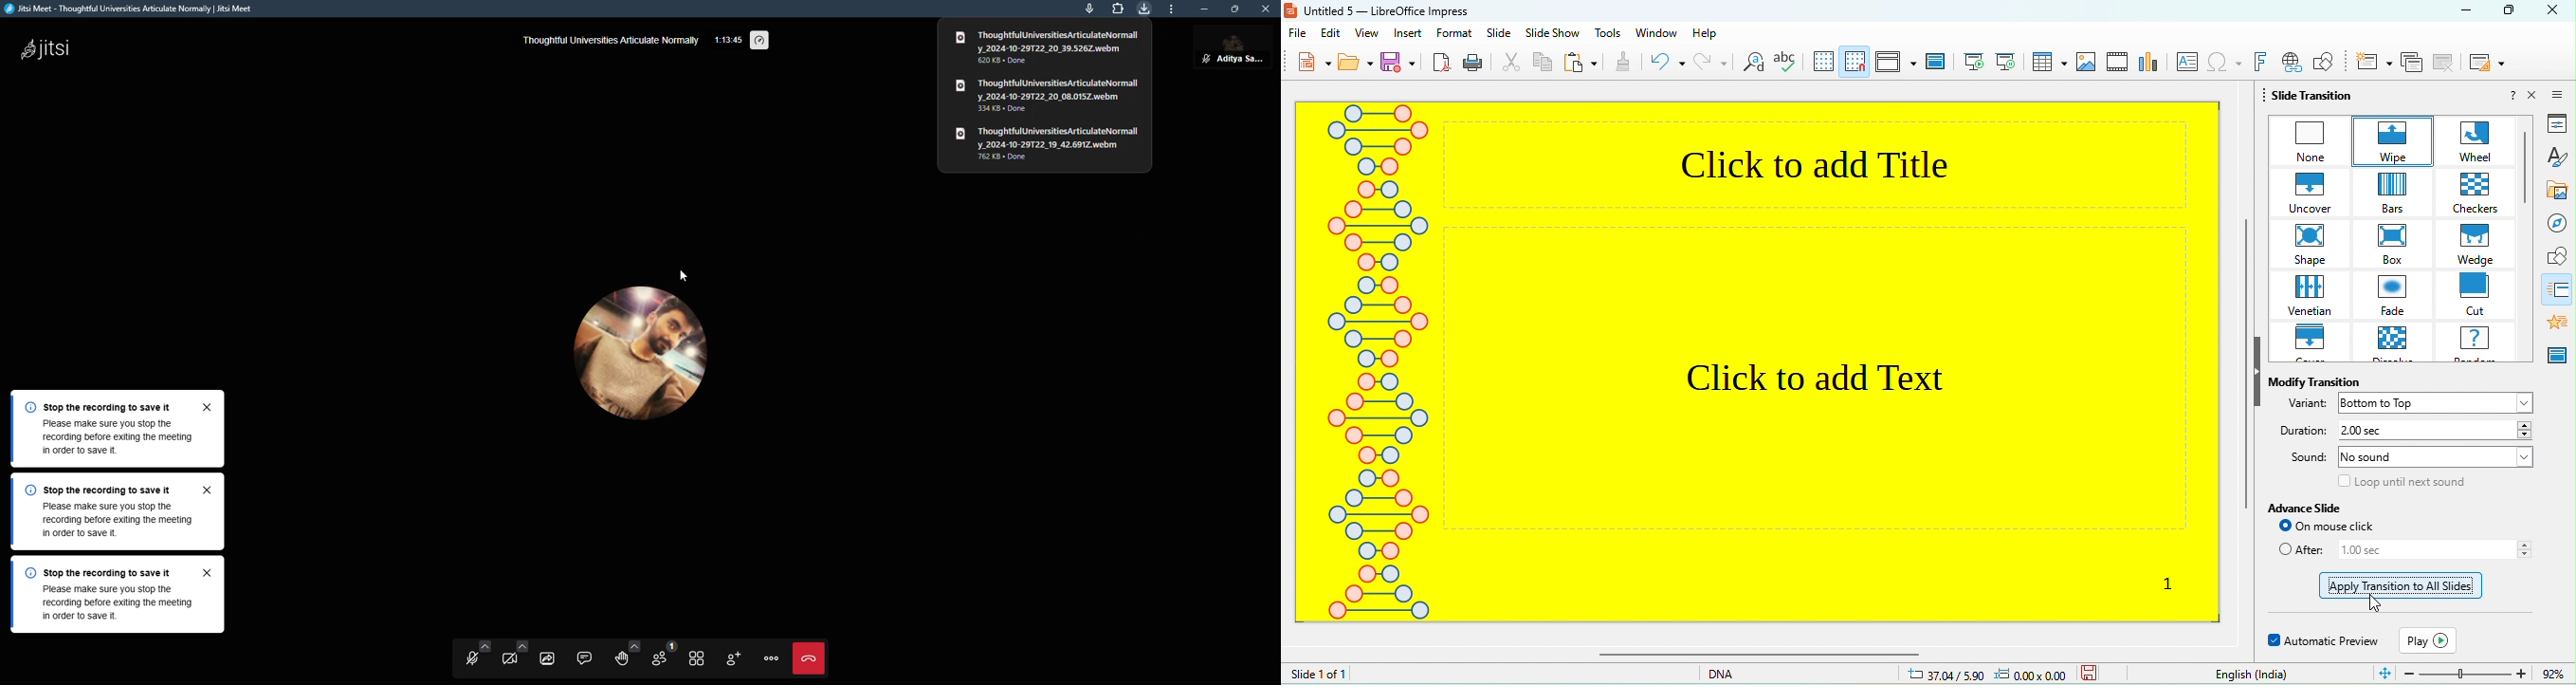 The width and height of the screenshot is (2576, 700). What do you see at coordinates (2478, 295) in the screenshot?
I see `cut` at bounding box center [2478, 295].